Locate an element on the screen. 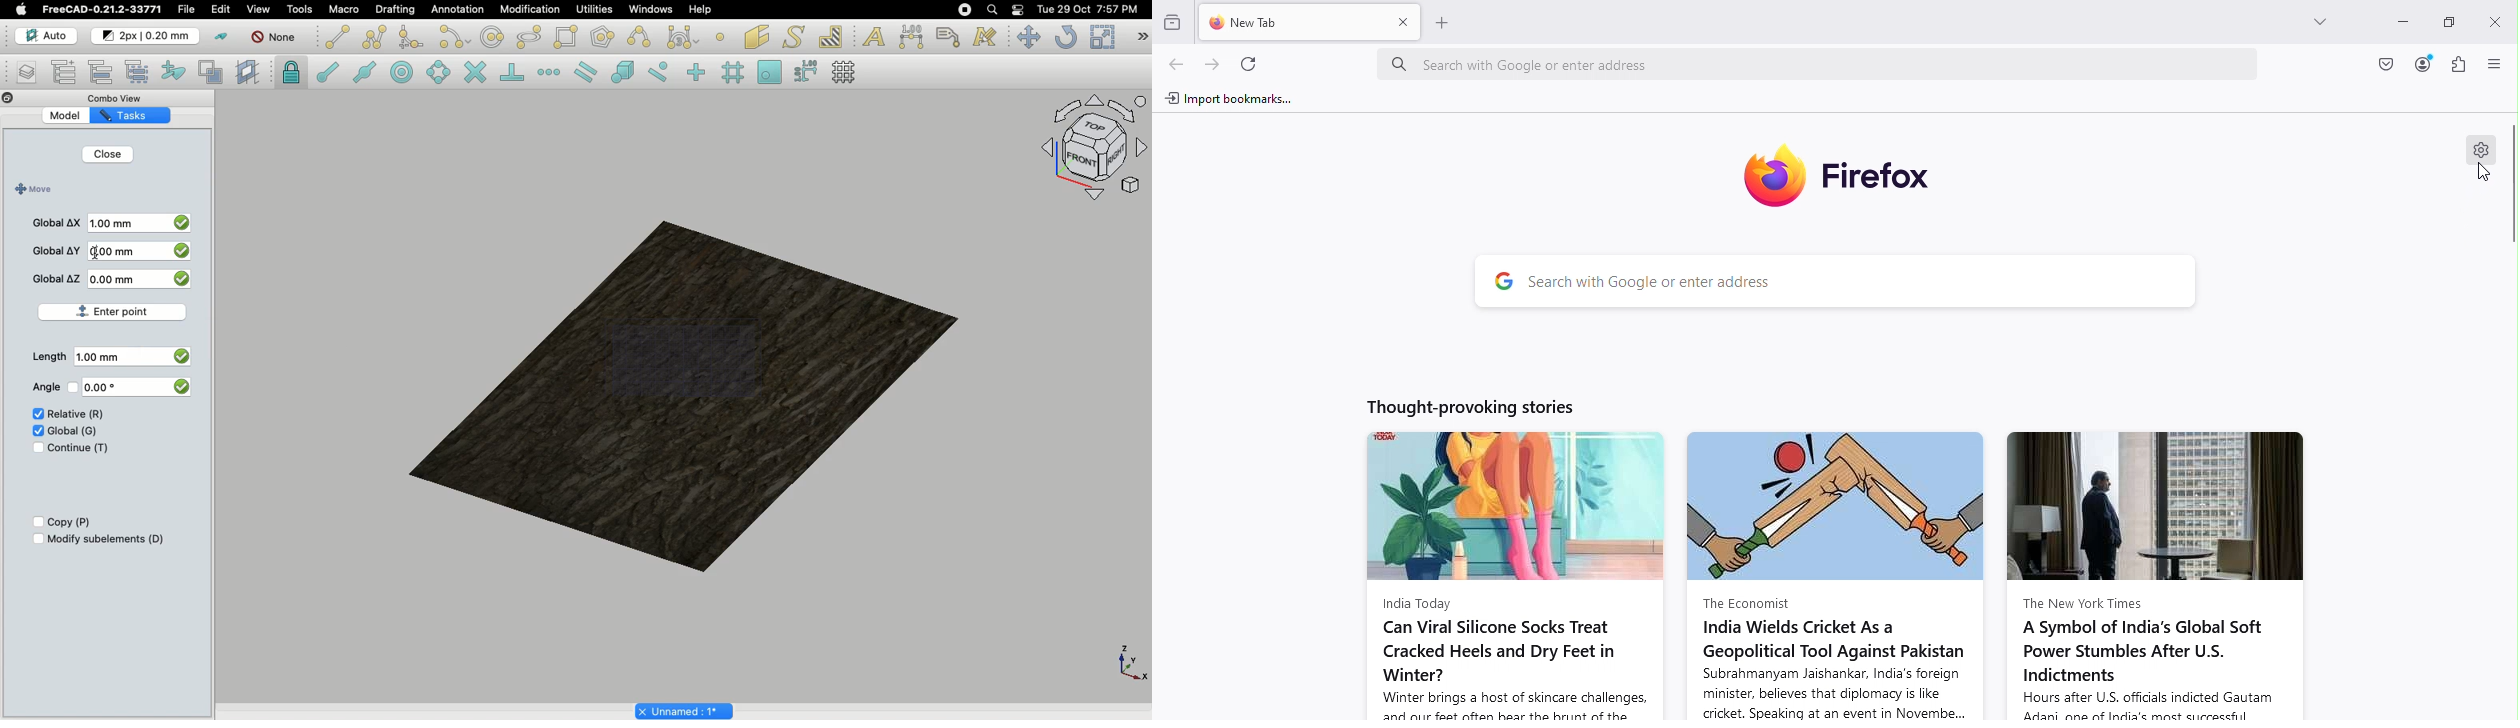 This screenshot has height=728, width=2520. 0.00 is located at coordinates (113, 387).